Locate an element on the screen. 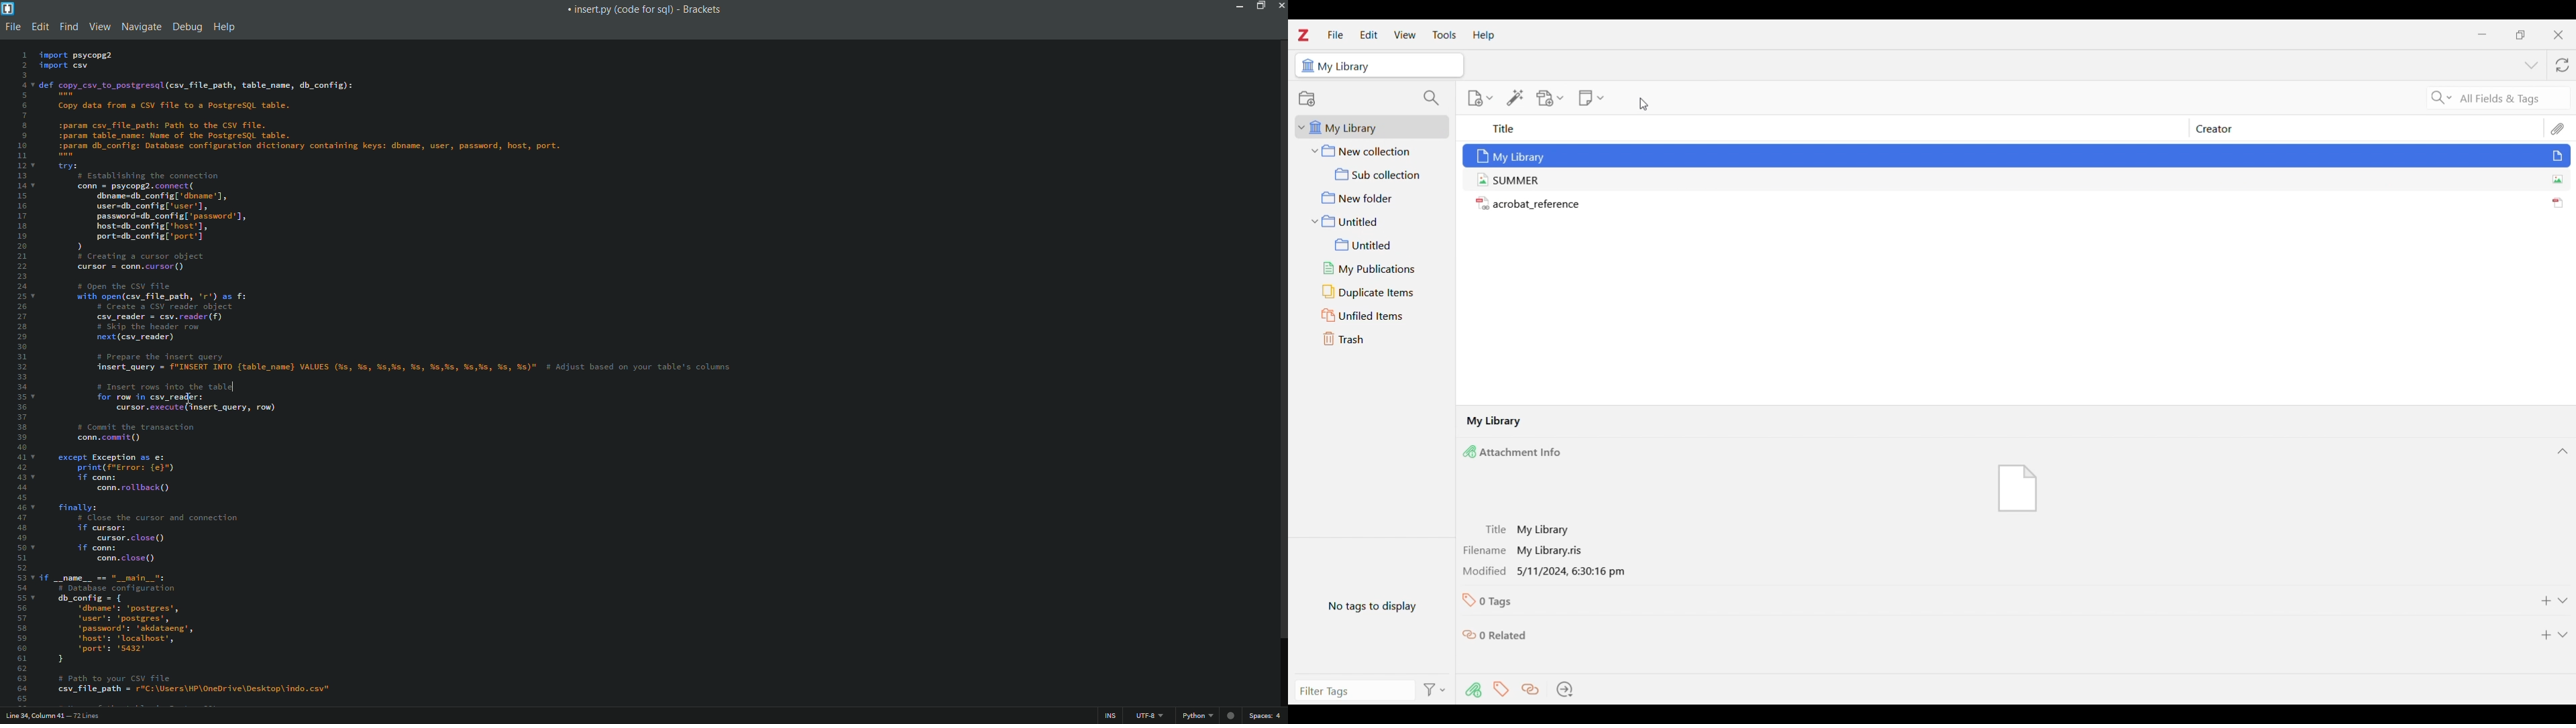 This screenshot has height=728, width=2576. Attach is located at coordinates (2557, 125).